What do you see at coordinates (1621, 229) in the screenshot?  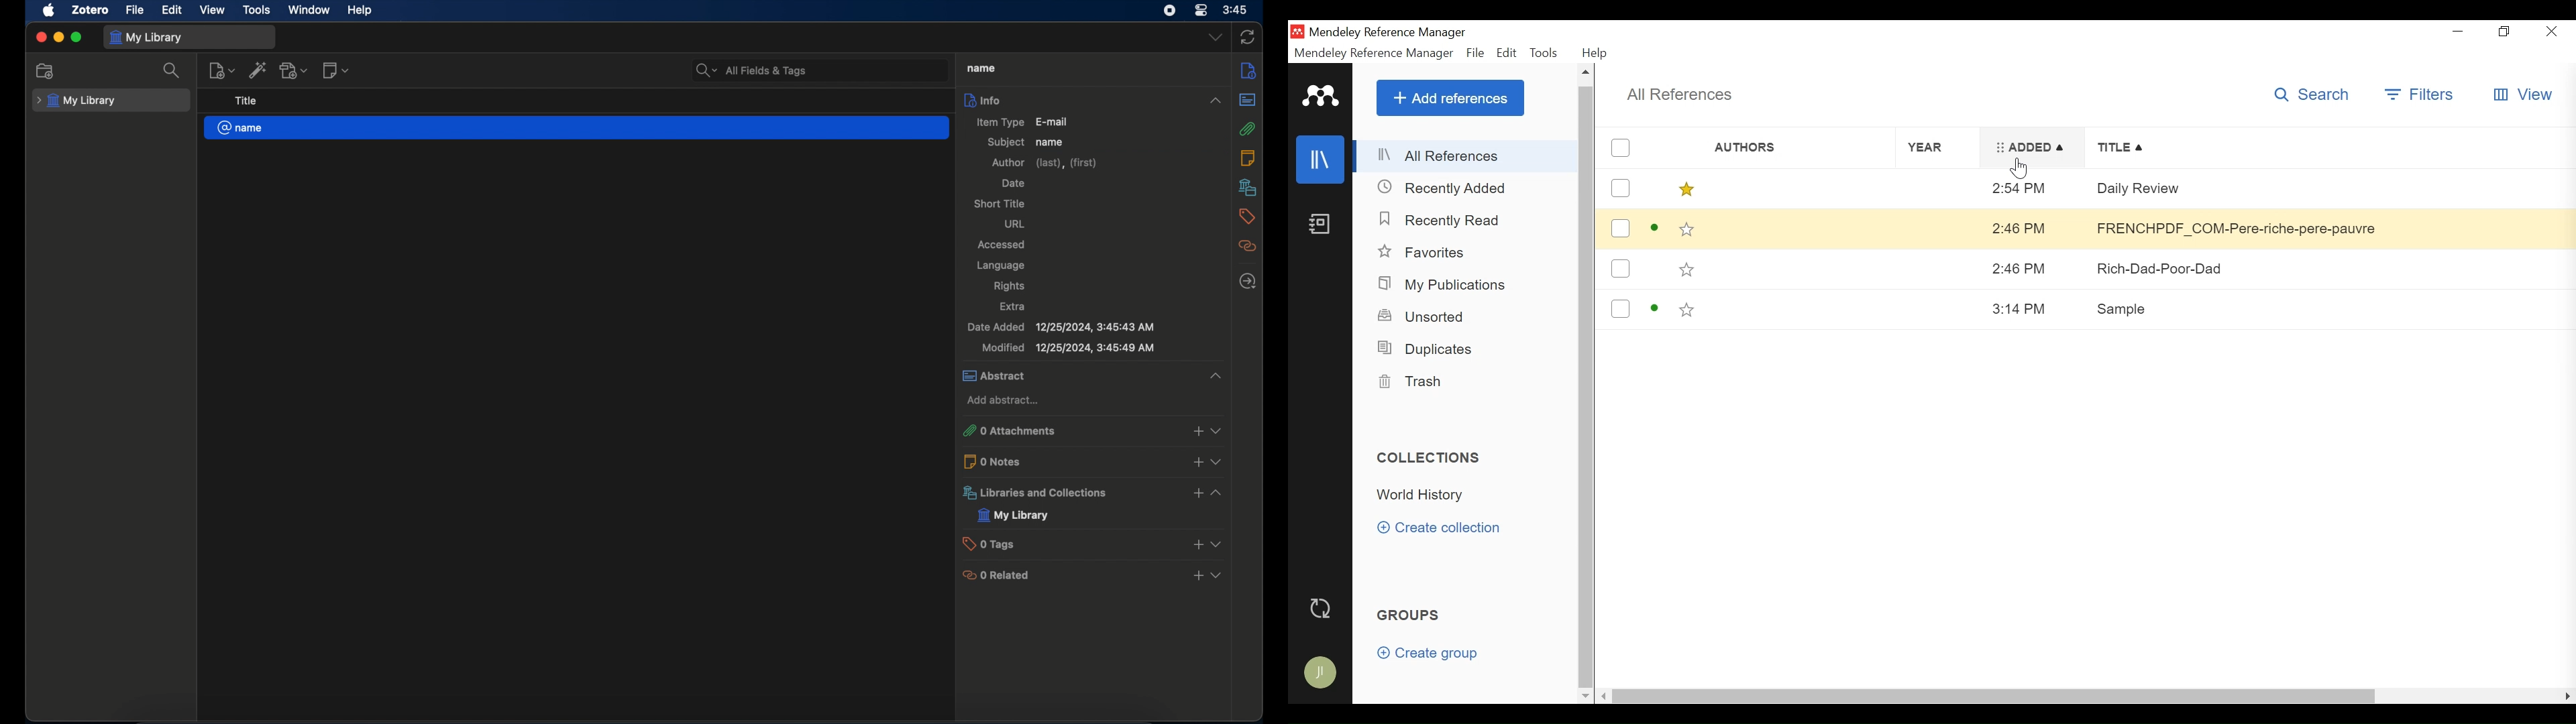 I see `(un)select` at bounding box center [1621, 229].